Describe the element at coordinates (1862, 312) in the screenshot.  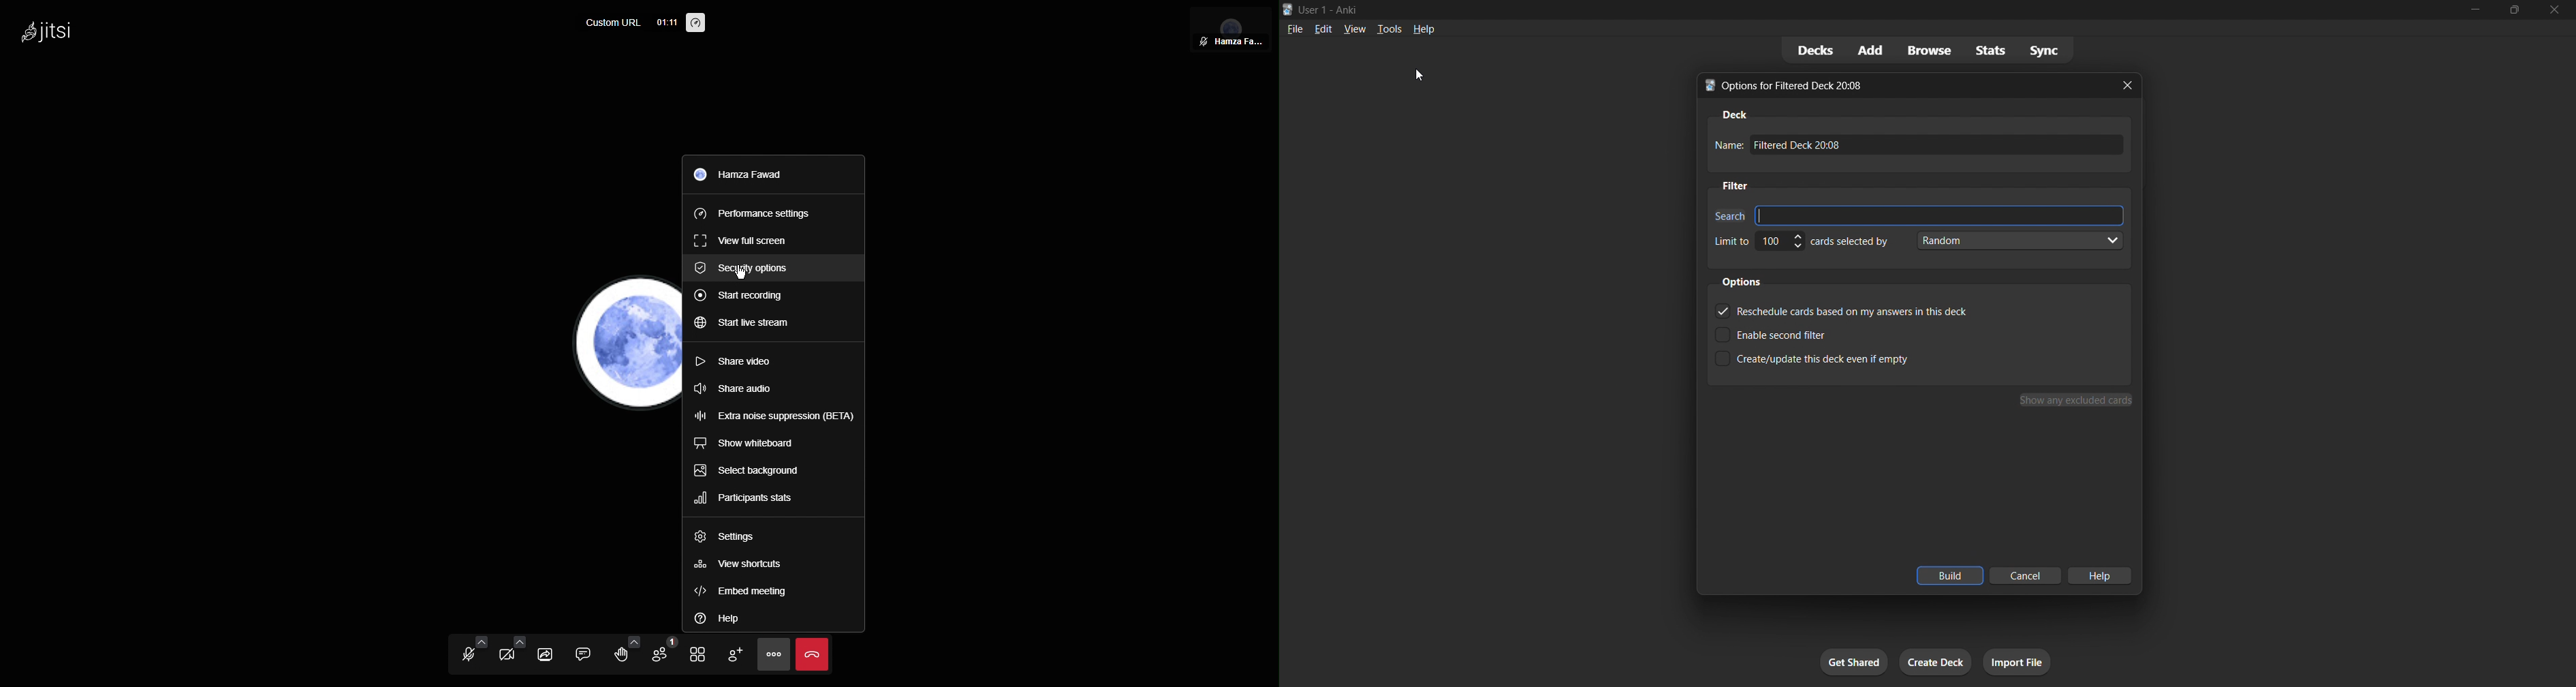
I see `(un)check reschedule cards radio option` at that location.